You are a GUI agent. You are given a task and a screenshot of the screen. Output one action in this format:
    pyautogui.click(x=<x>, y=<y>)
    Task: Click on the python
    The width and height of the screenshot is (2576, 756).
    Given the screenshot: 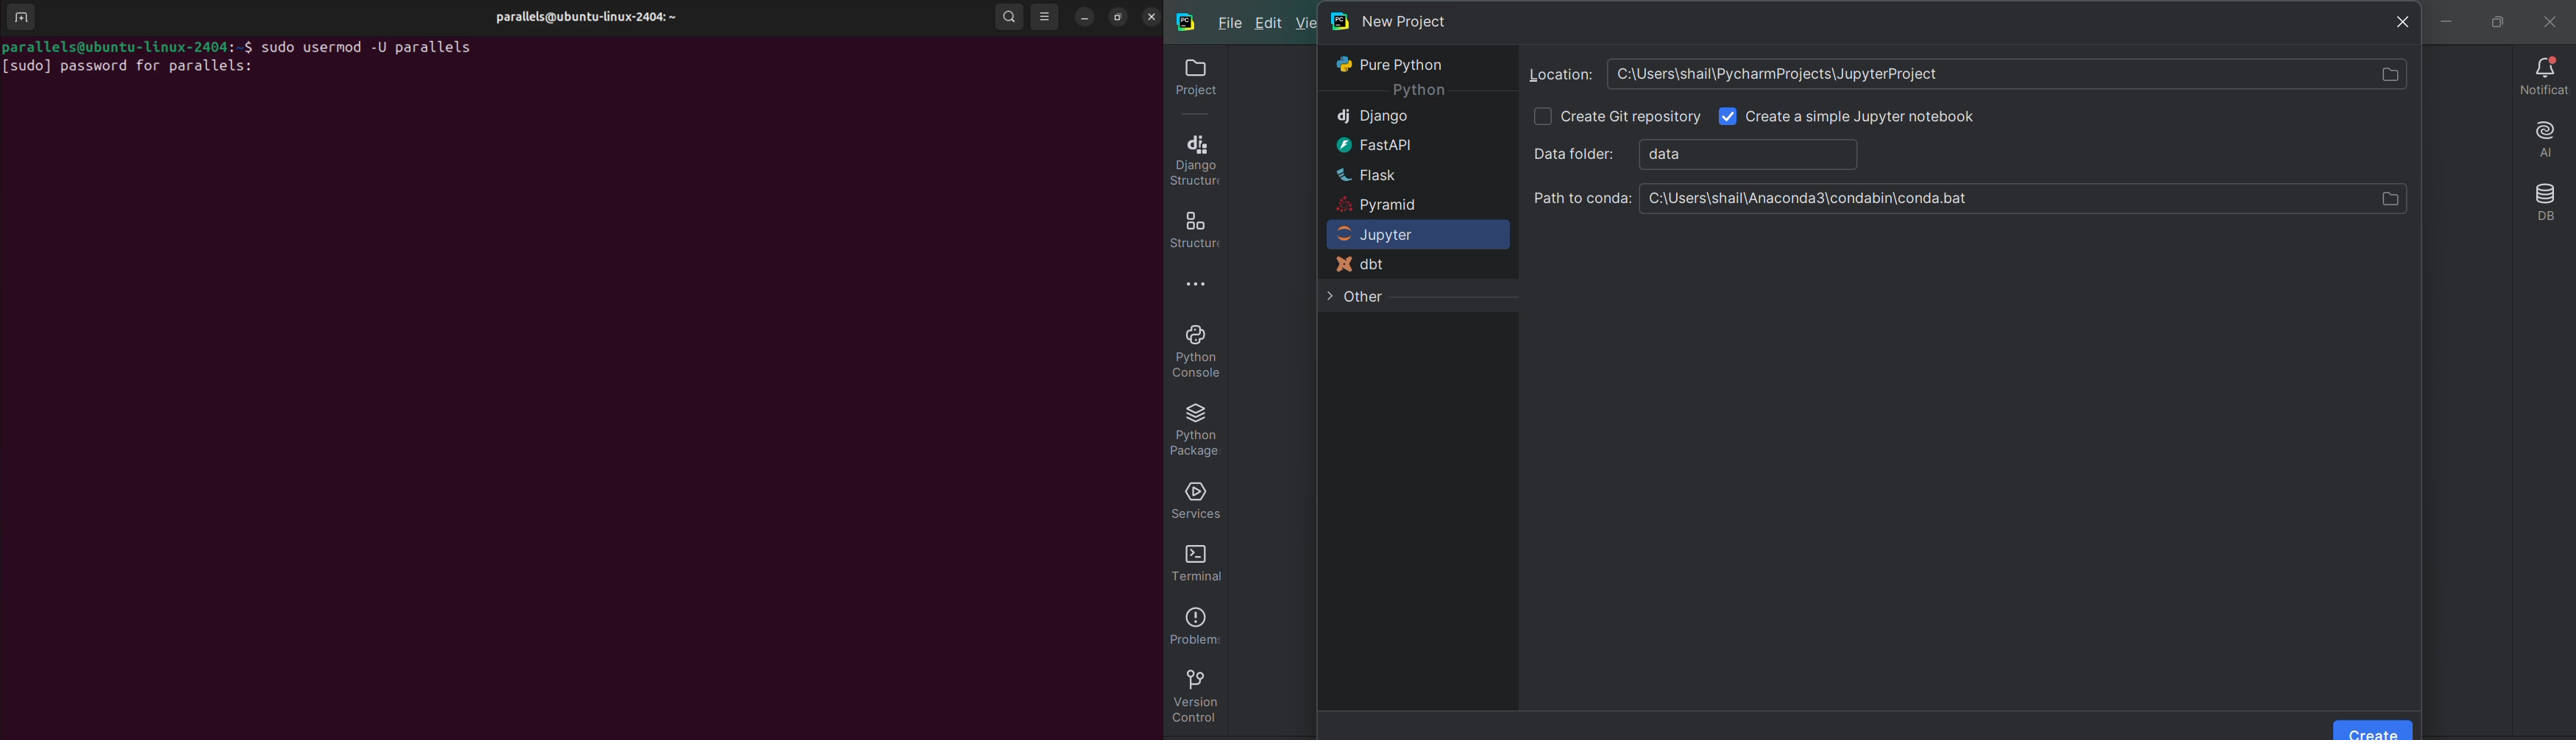 What is the action you would take?
    pyautogui.click(x=1418, y=91)
    